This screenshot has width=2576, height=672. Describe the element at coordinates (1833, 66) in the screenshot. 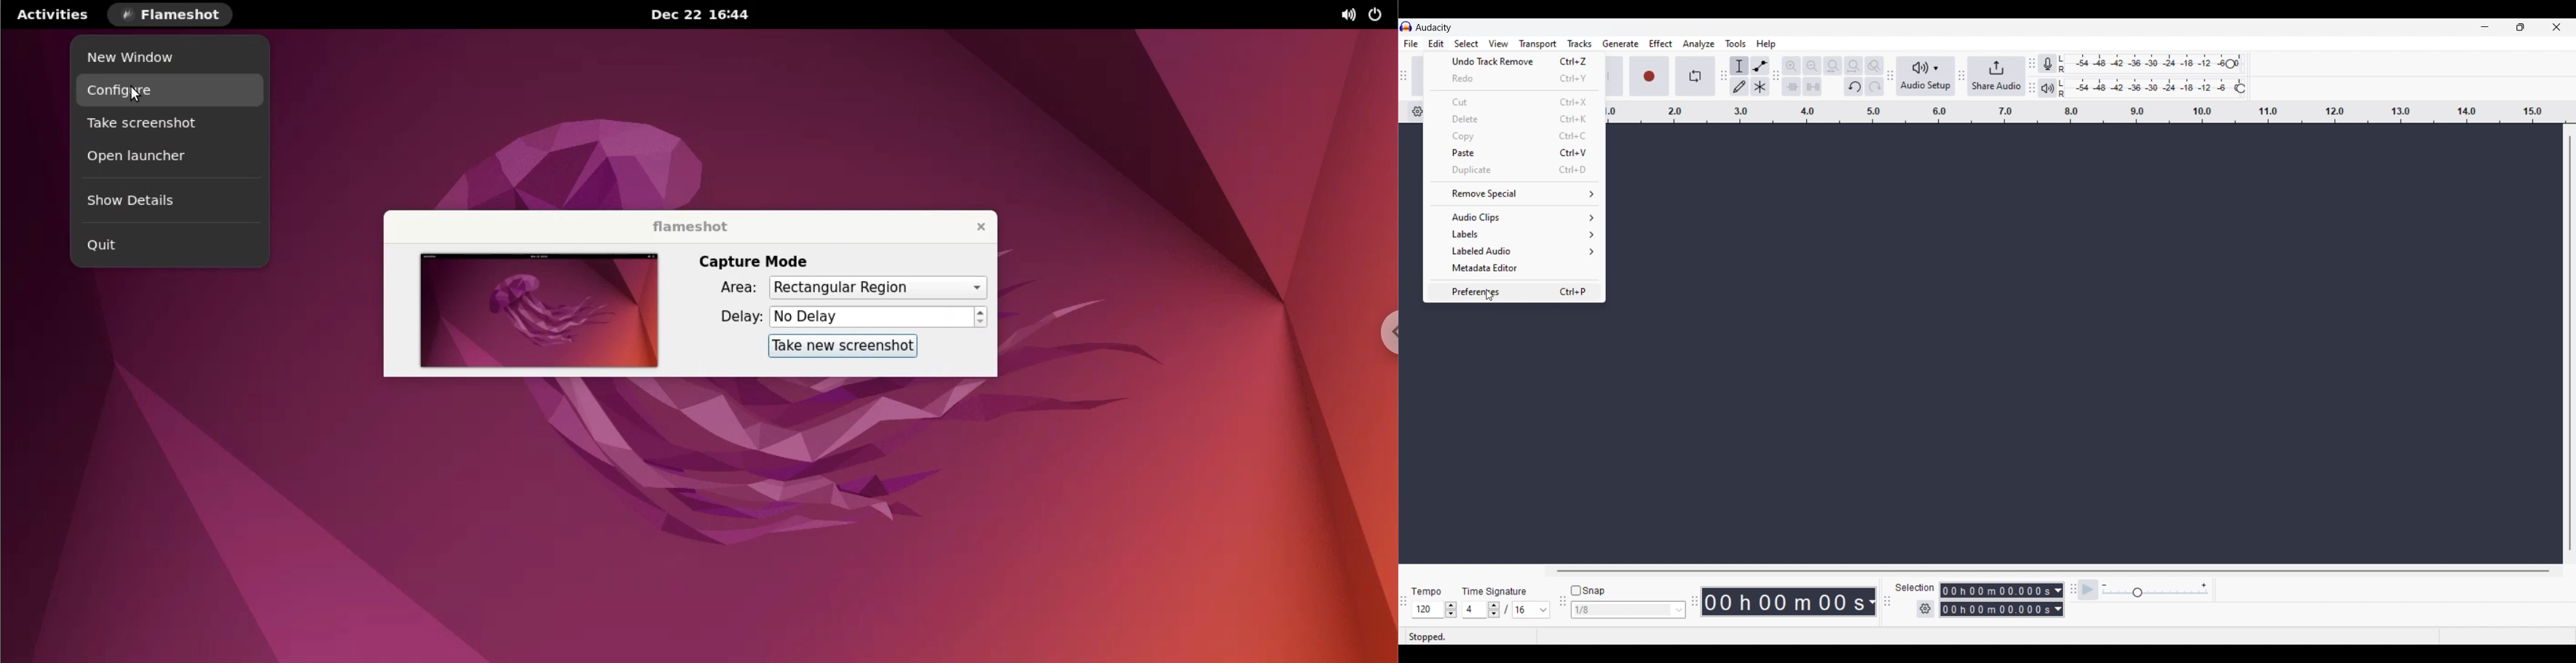

I see `Fit selection to width` at that location.